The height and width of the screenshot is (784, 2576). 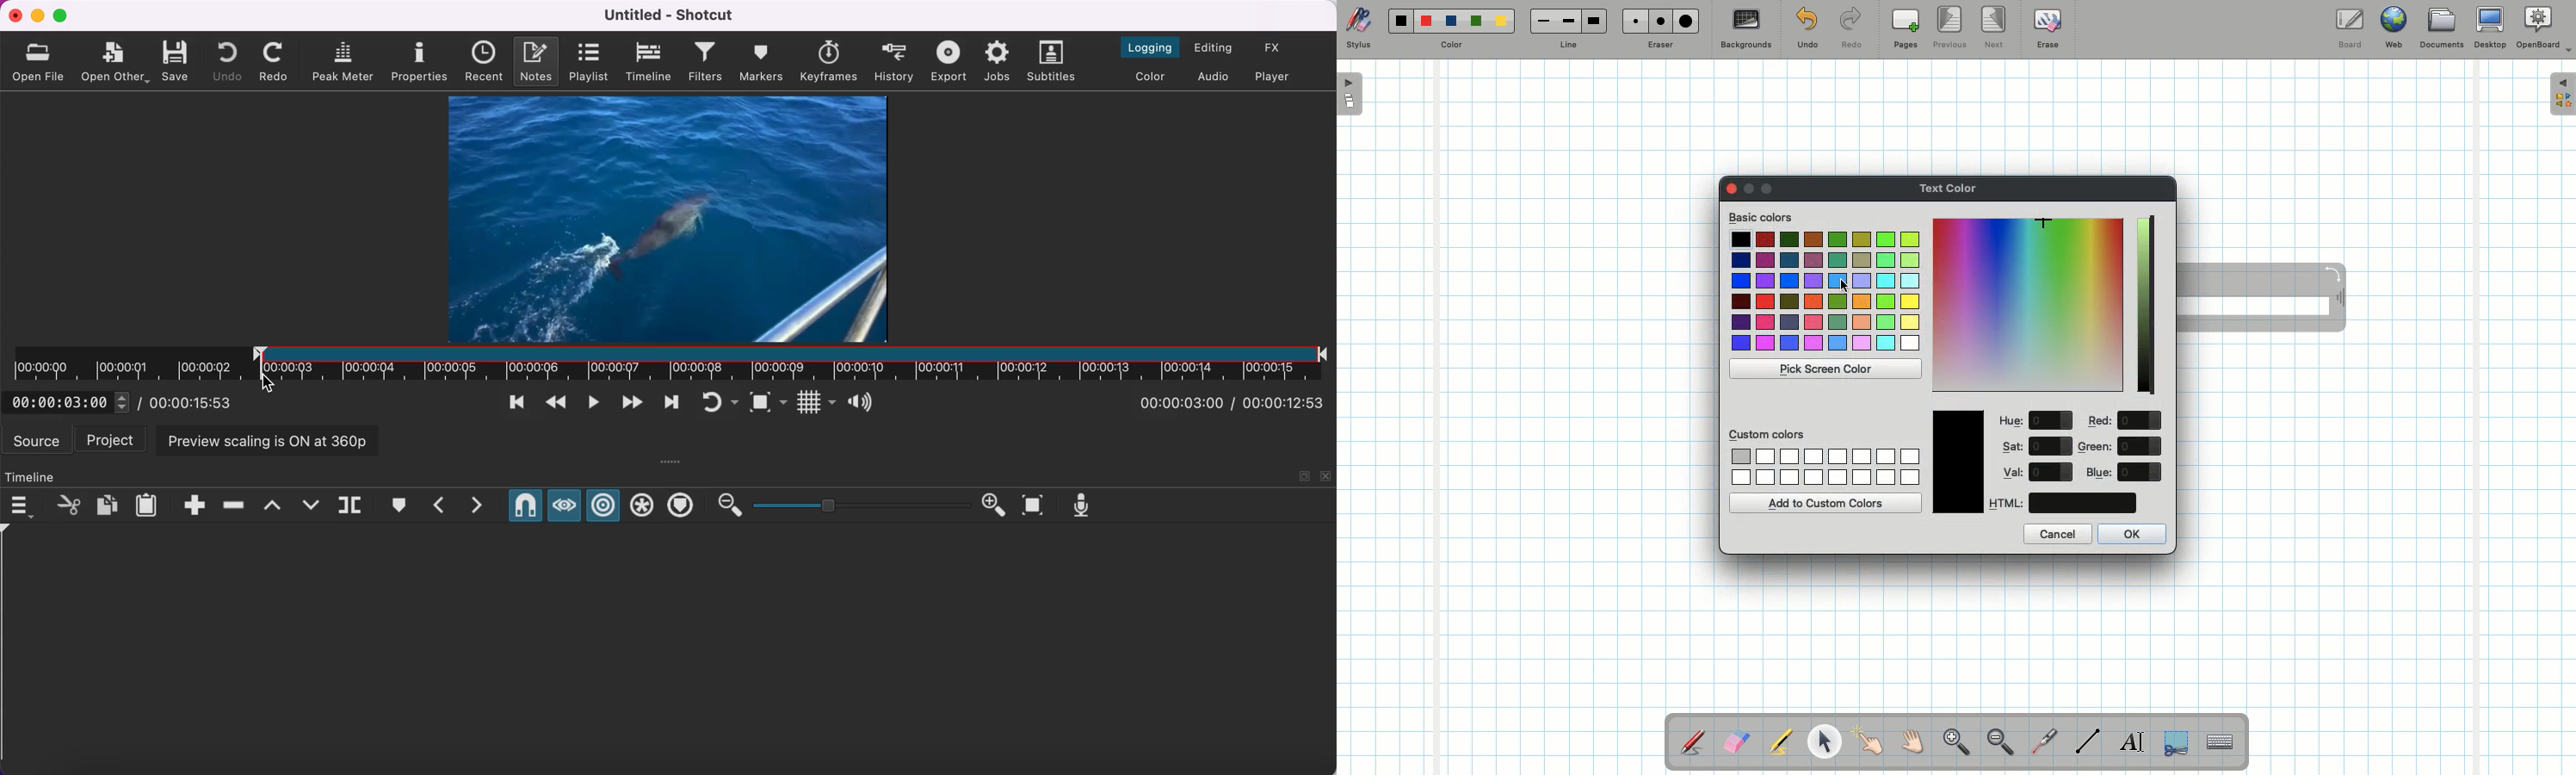 I want to click on subtitles, so click(x=1055, y=61).